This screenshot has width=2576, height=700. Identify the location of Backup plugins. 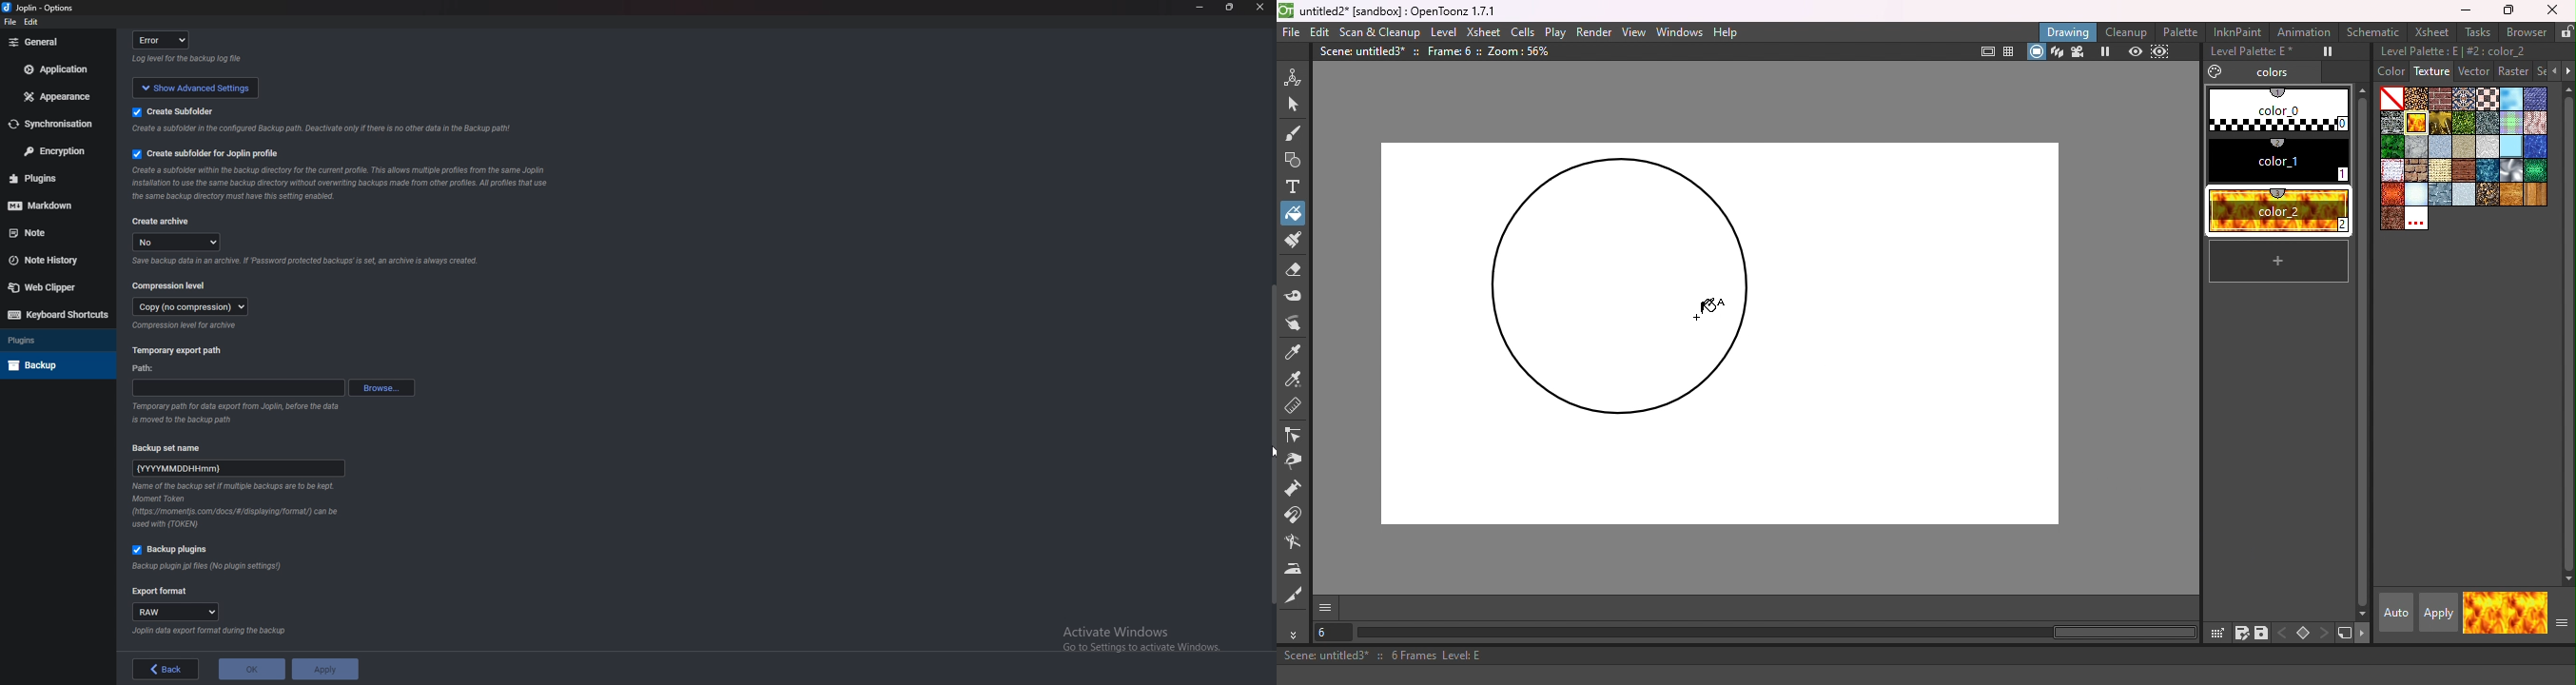
(175, 550).